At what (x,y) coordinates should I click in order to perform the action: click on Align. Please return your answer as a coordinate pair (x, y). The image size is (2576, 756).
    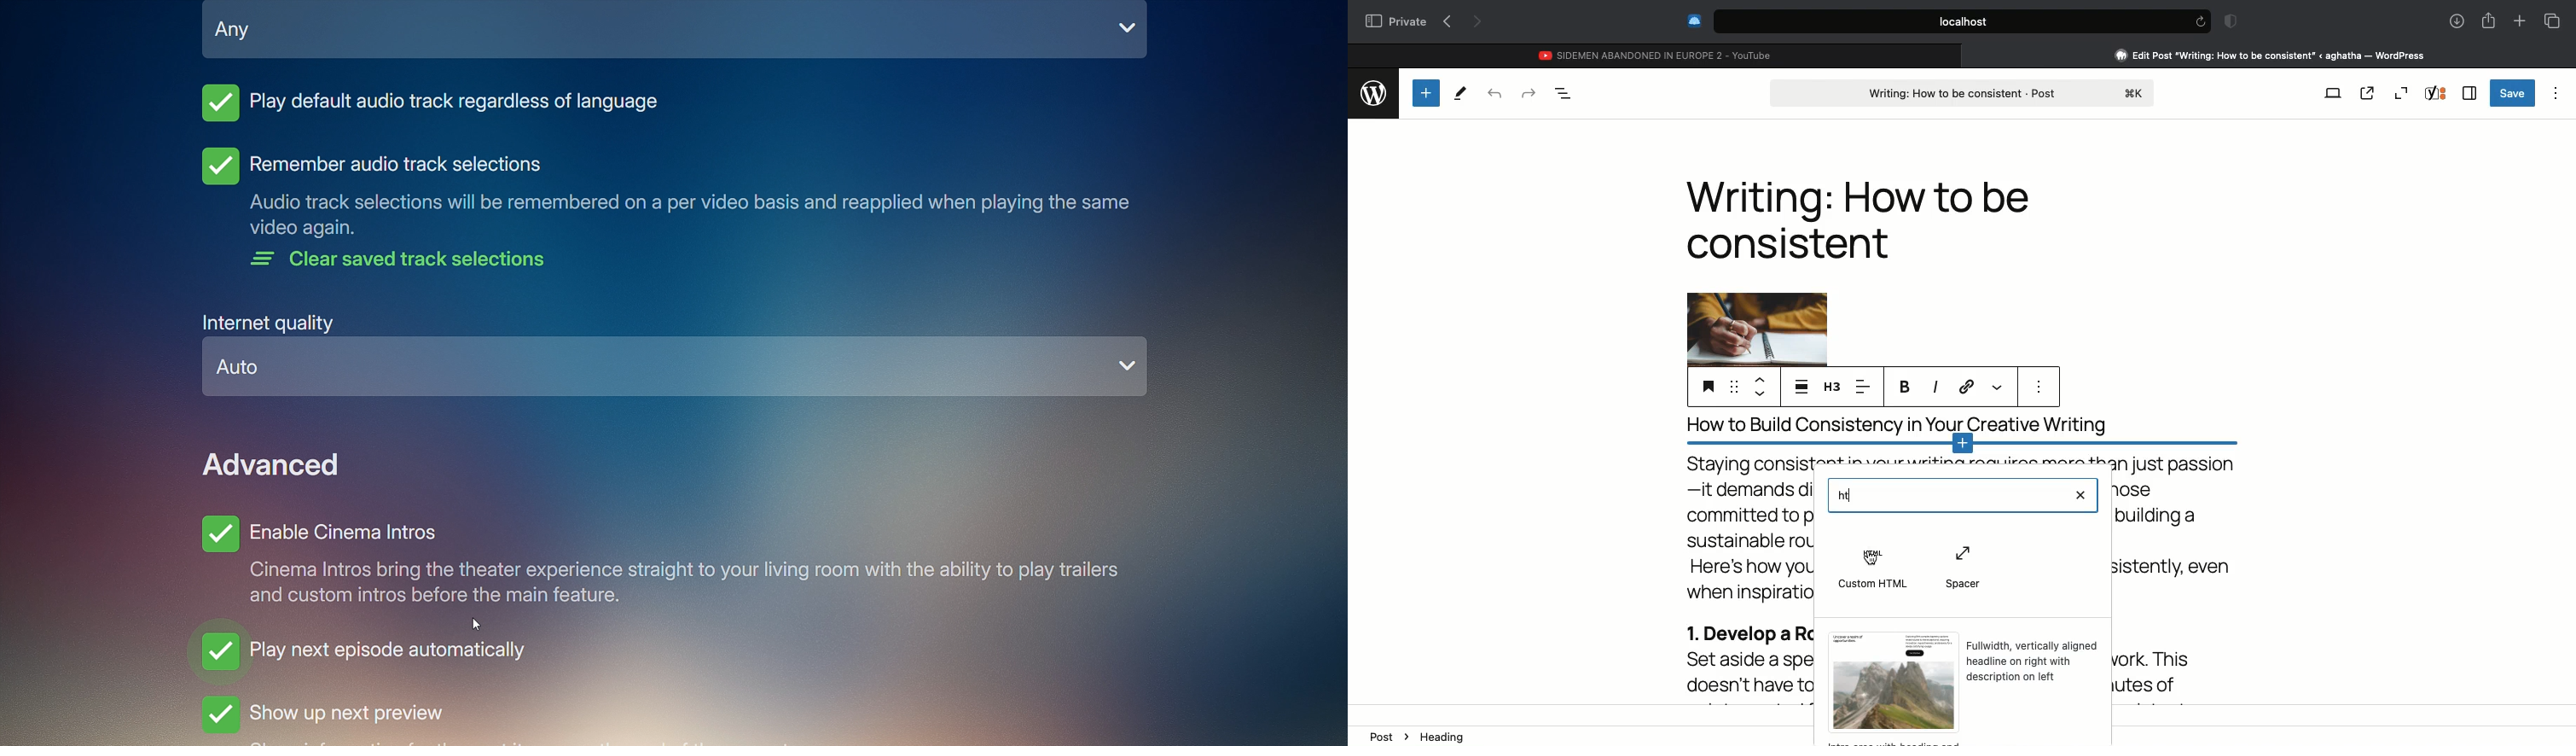
    Looking at the image, I should click on (1801, 388).